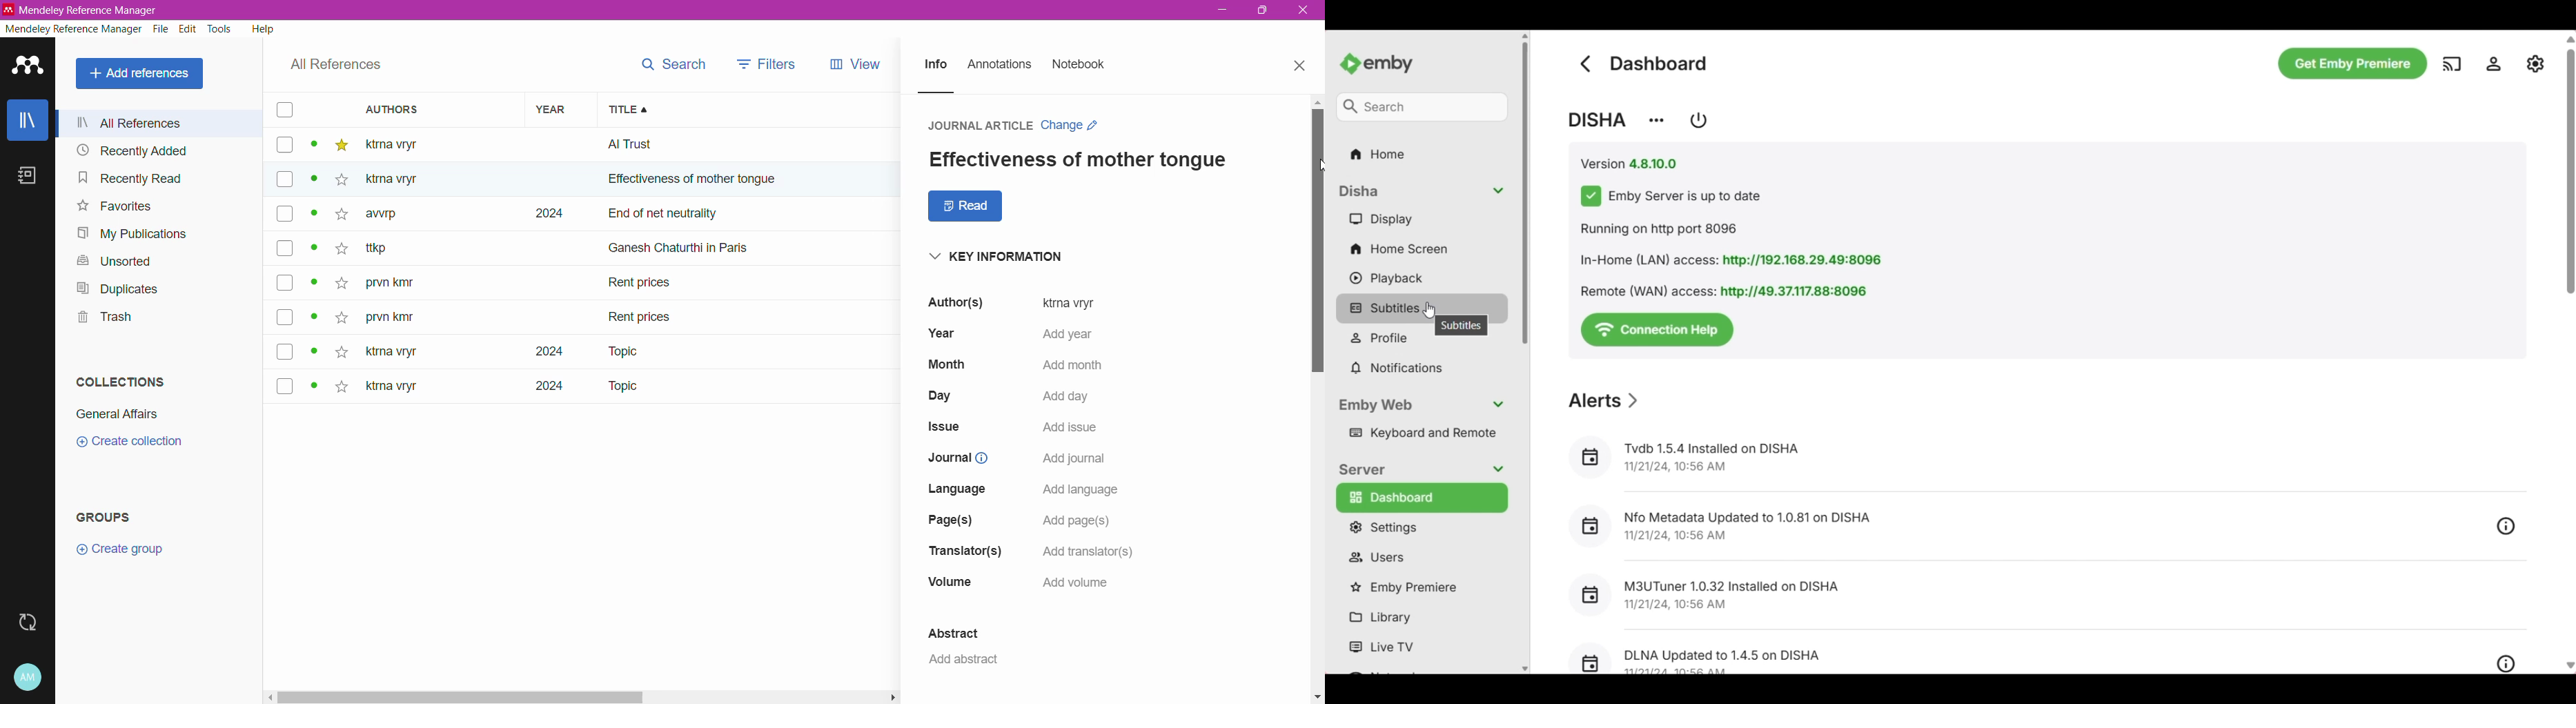 The width and height of the screenshot is (2576, 728). What do you see at coordinates (115, 206) in the screenshot?
I see `Favorites` at bounding box center [115, 206].